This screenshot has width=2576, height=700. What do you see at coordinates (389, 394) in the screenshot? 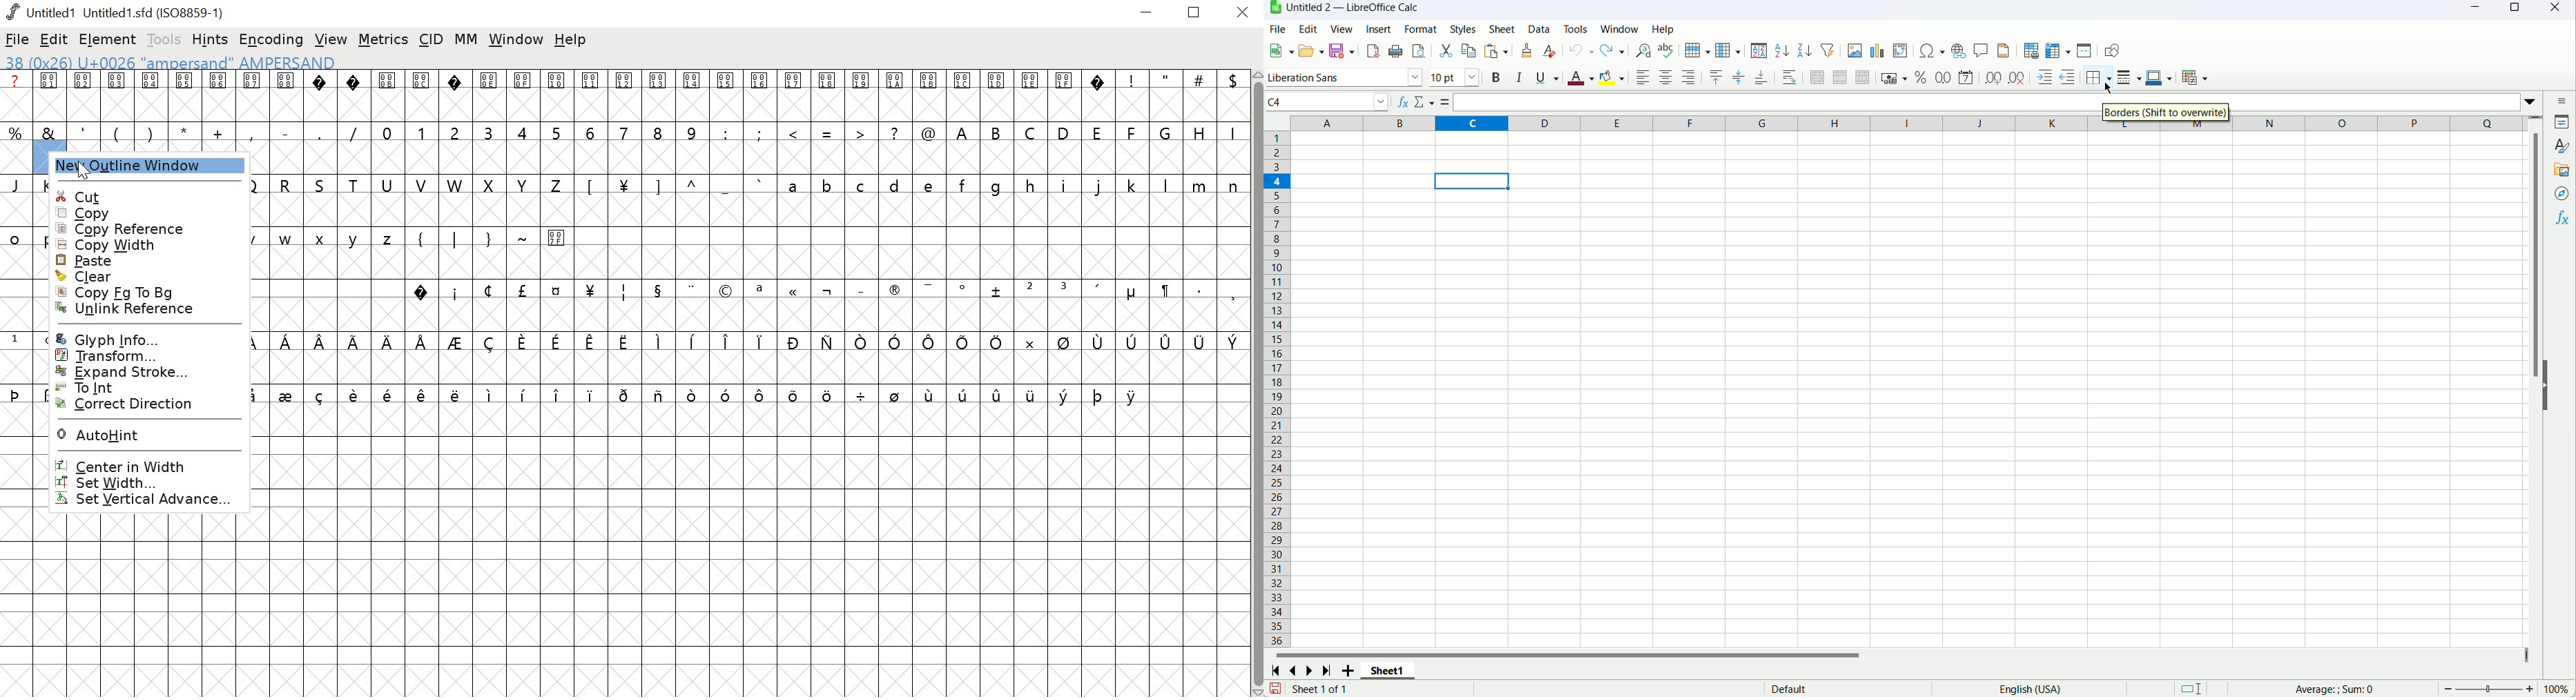
I see `symbol` at bounding box center [389, 394].